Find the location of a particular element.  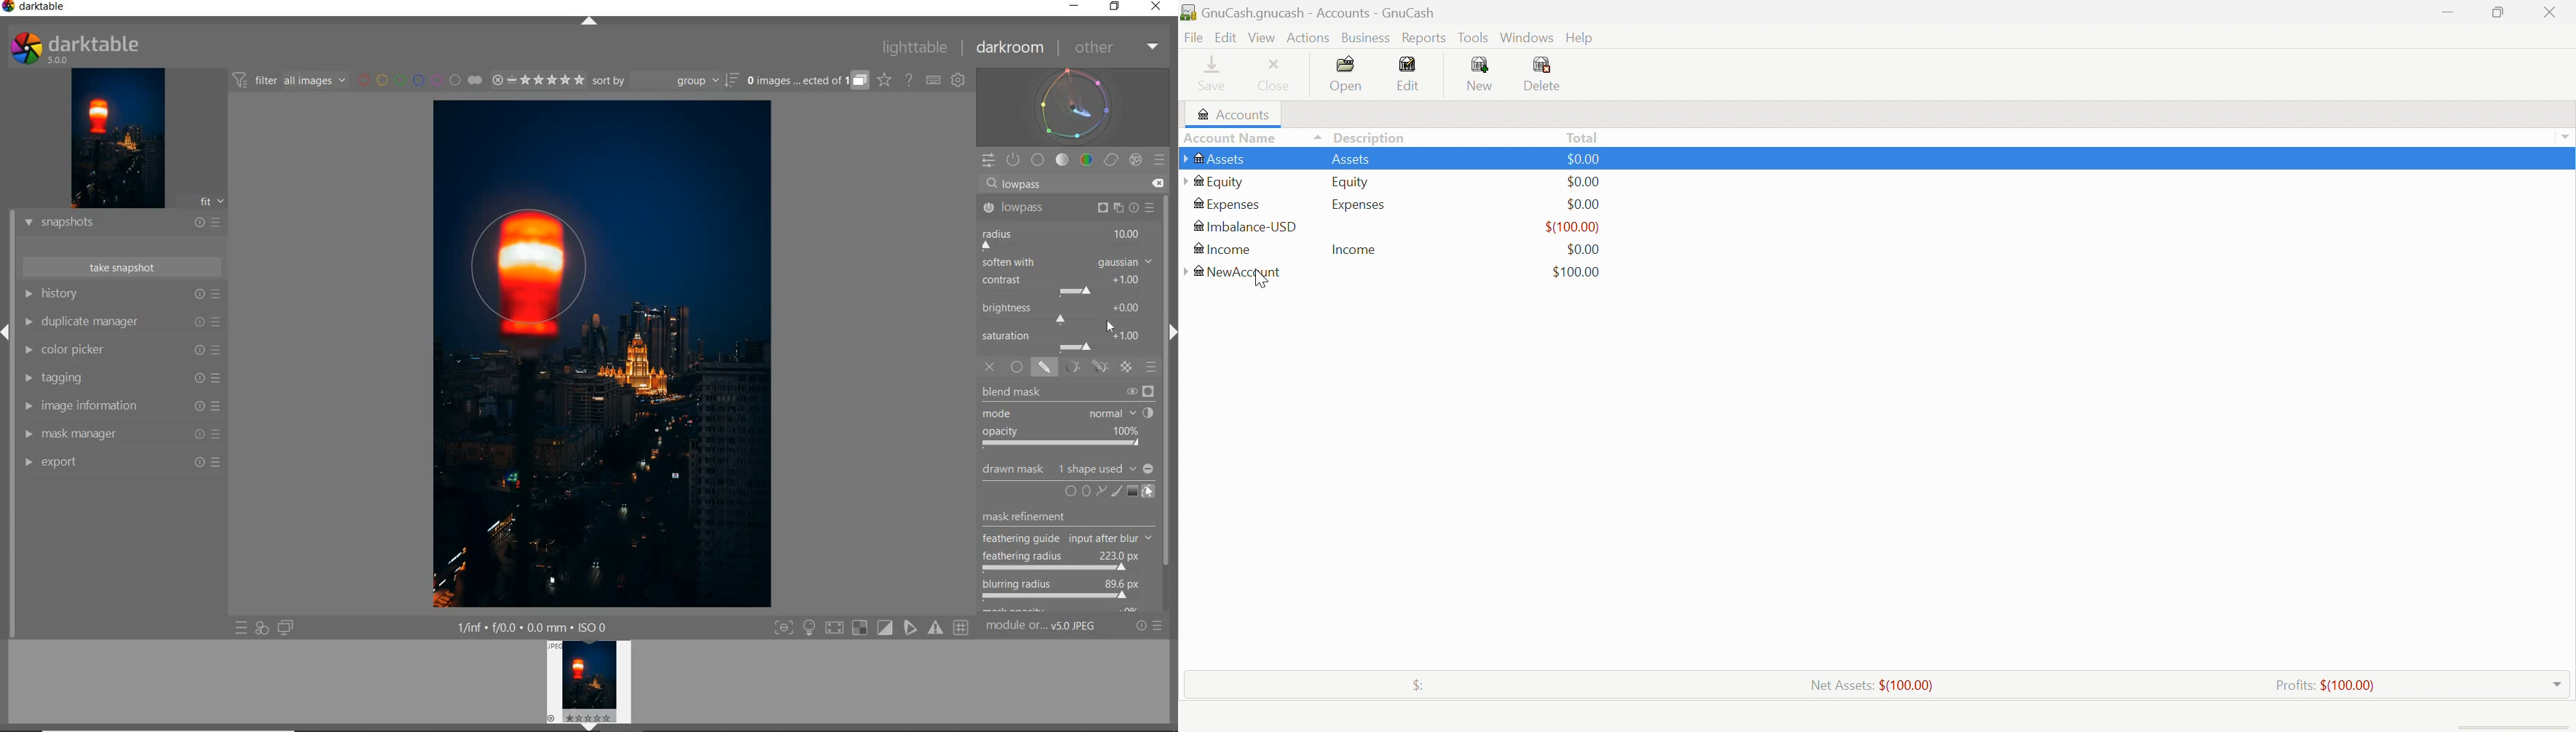

MODULE...v5.0 JPEG is located at coordinates (1056, 628).